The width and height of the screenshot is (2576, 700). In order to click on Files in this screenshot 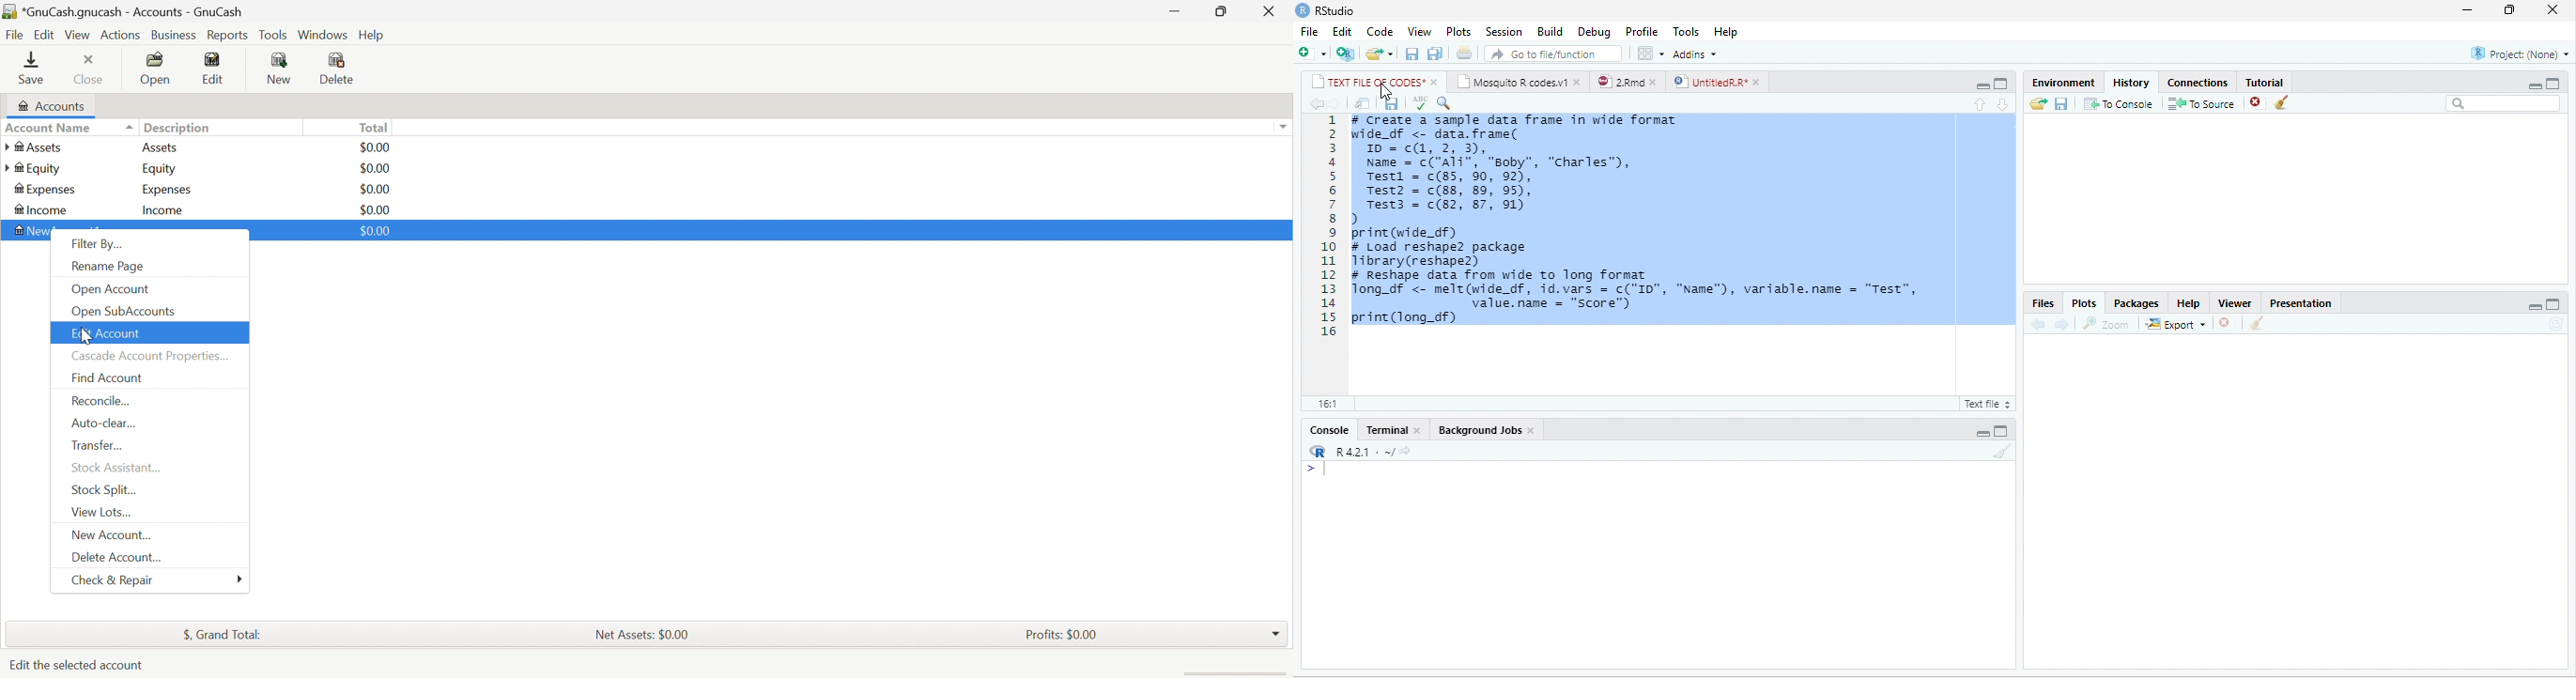, I will do `click(2043, 302)`.